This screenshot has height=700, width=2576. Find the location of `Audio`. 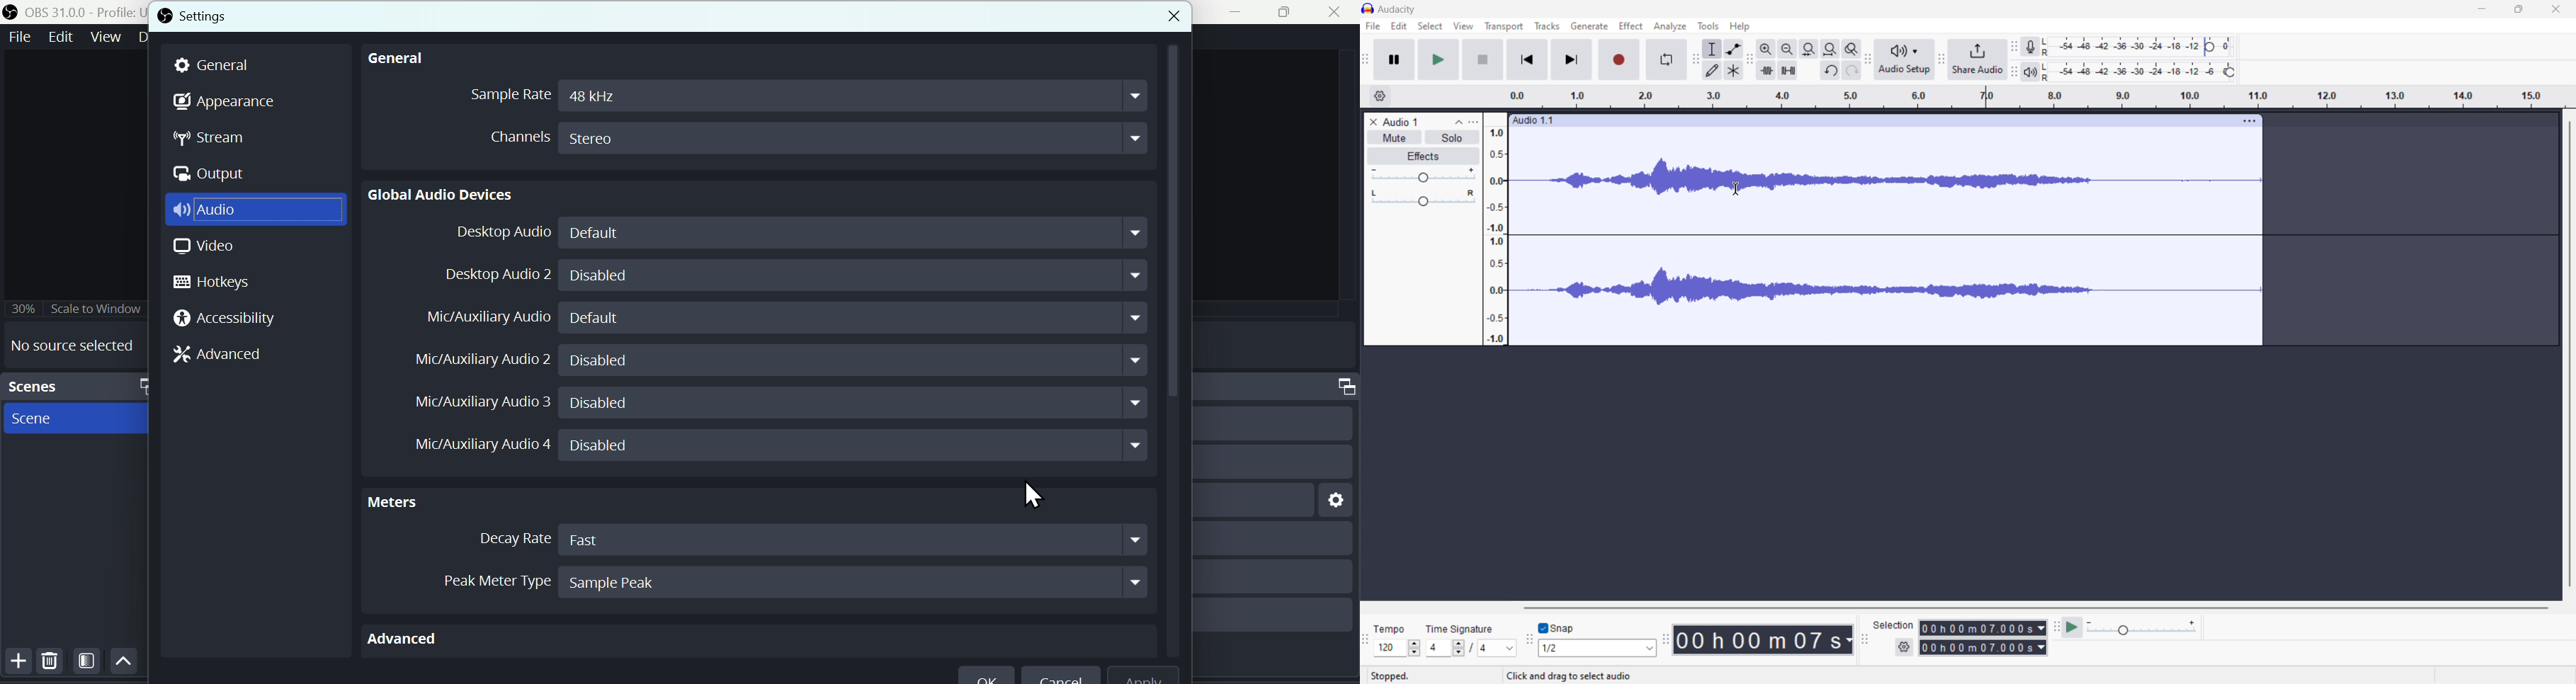

Audio is located at coordinates (211, 211).